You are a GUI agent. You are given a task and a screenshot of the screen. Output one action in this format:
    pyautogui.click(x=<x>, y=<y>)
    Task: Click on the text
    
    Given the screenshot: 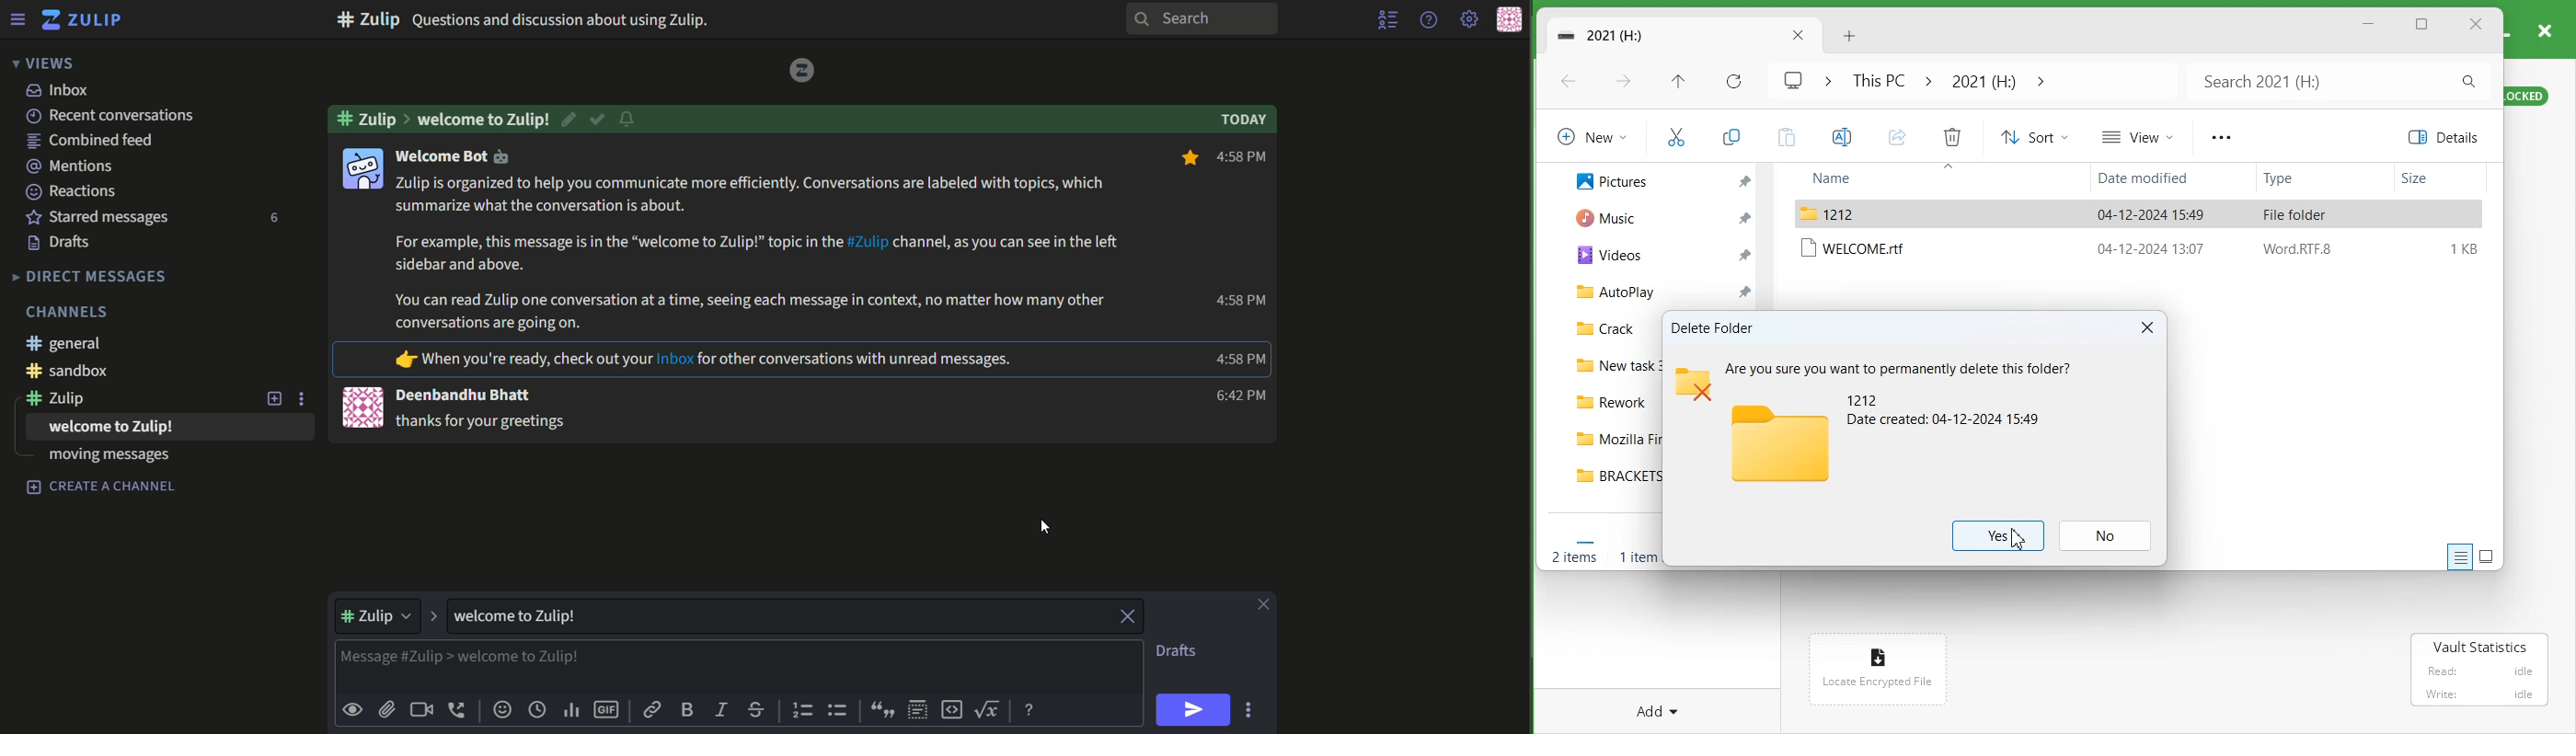 What is the action you would take?
    pyautogui.click(x=1240, y=396)
    